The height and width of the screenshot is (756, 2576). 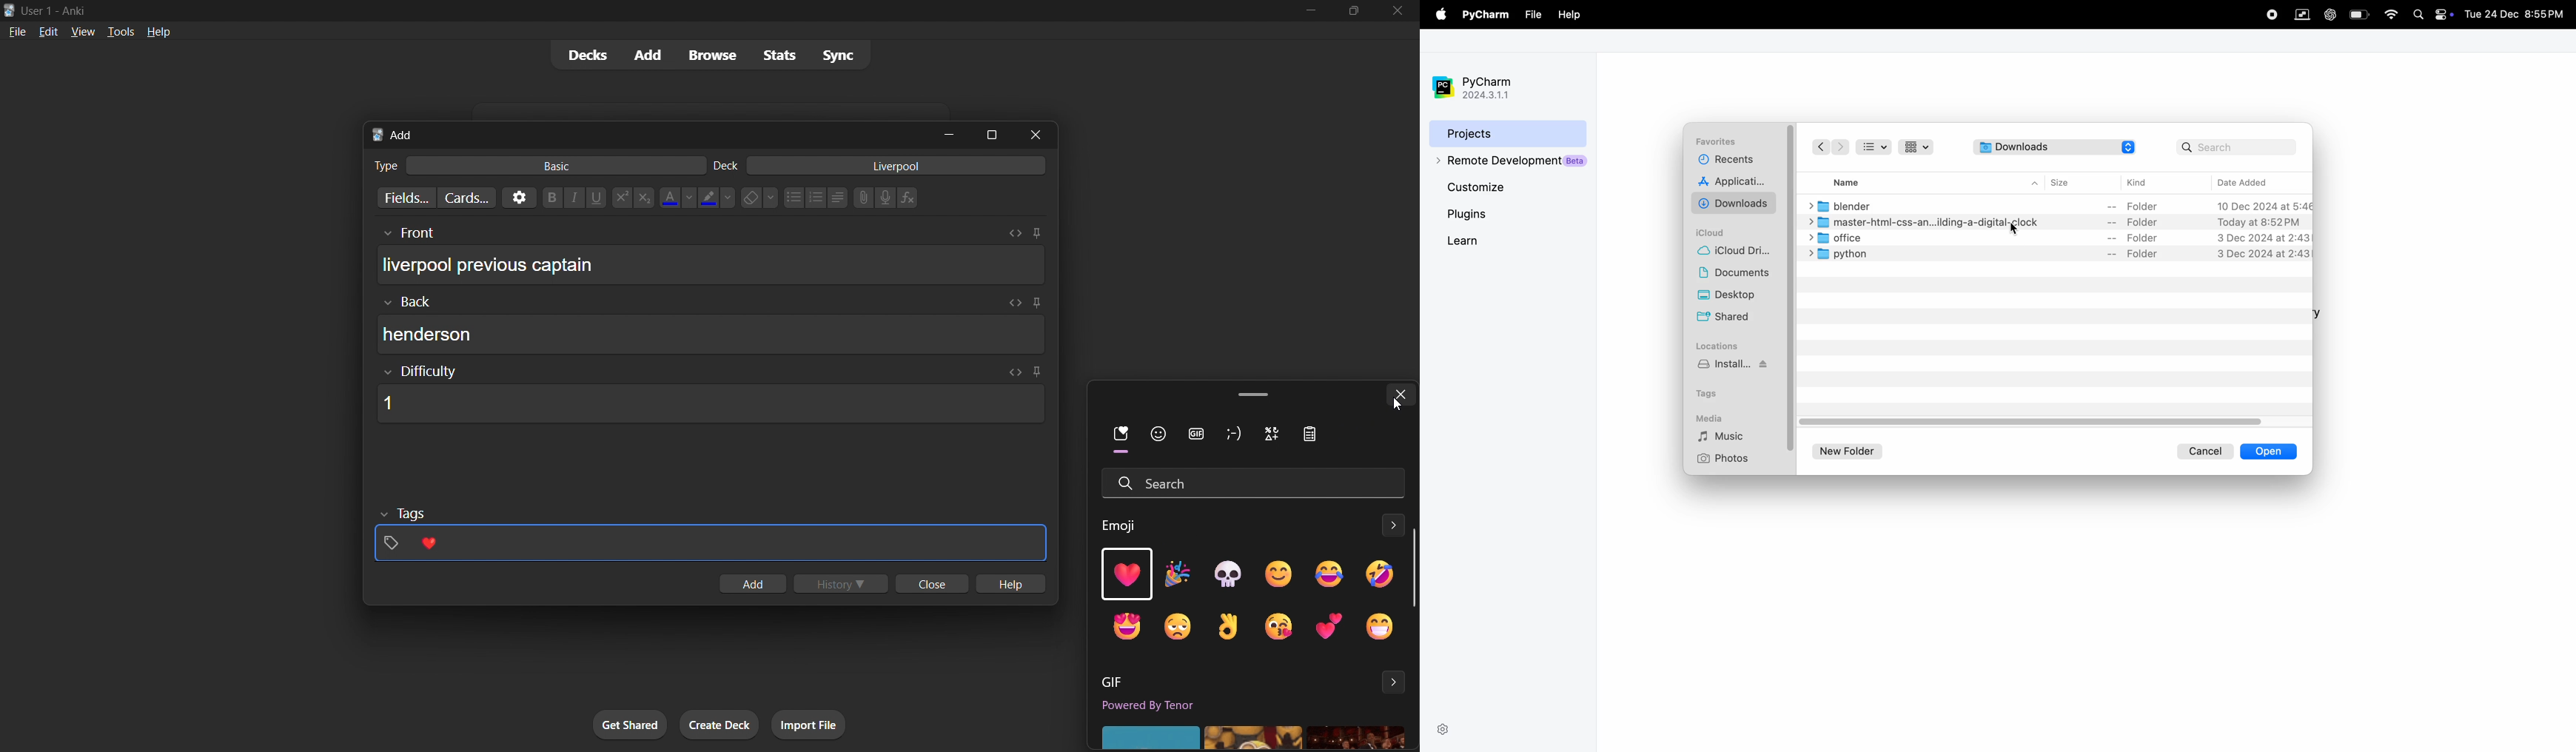 I want to click on card back input box, so click(x=715, y=326).